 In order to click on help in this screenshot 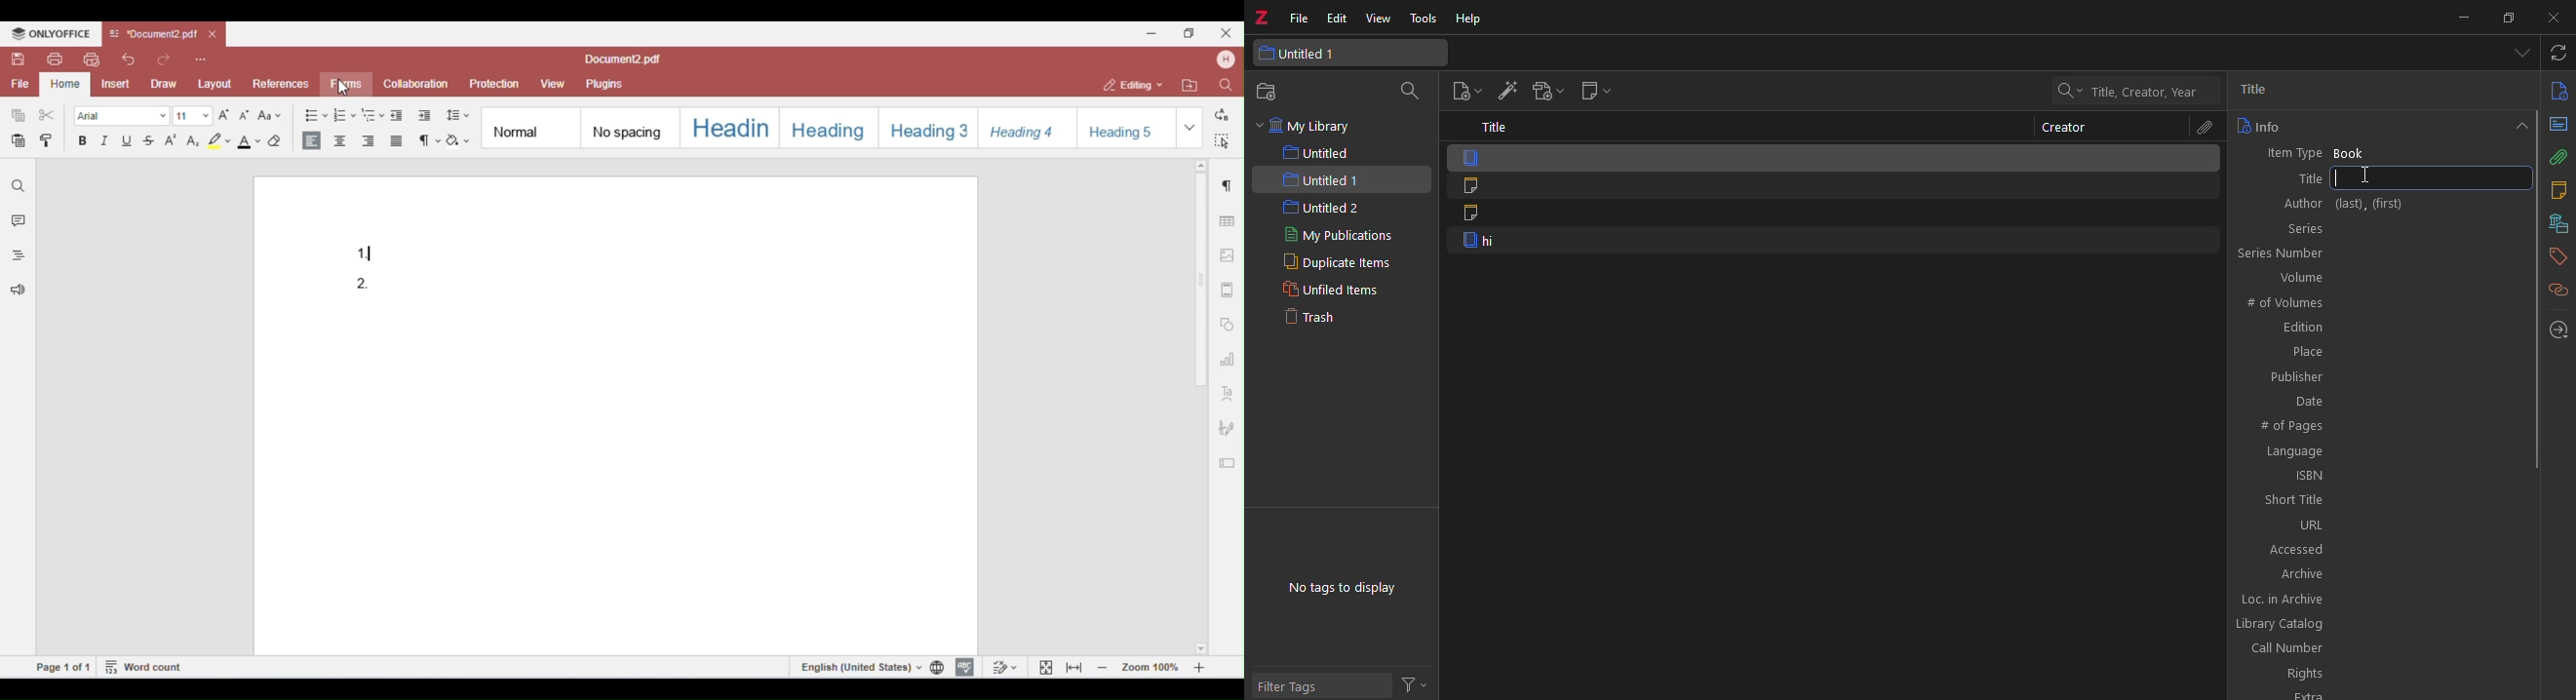, I will do `click(1469, 20)`.